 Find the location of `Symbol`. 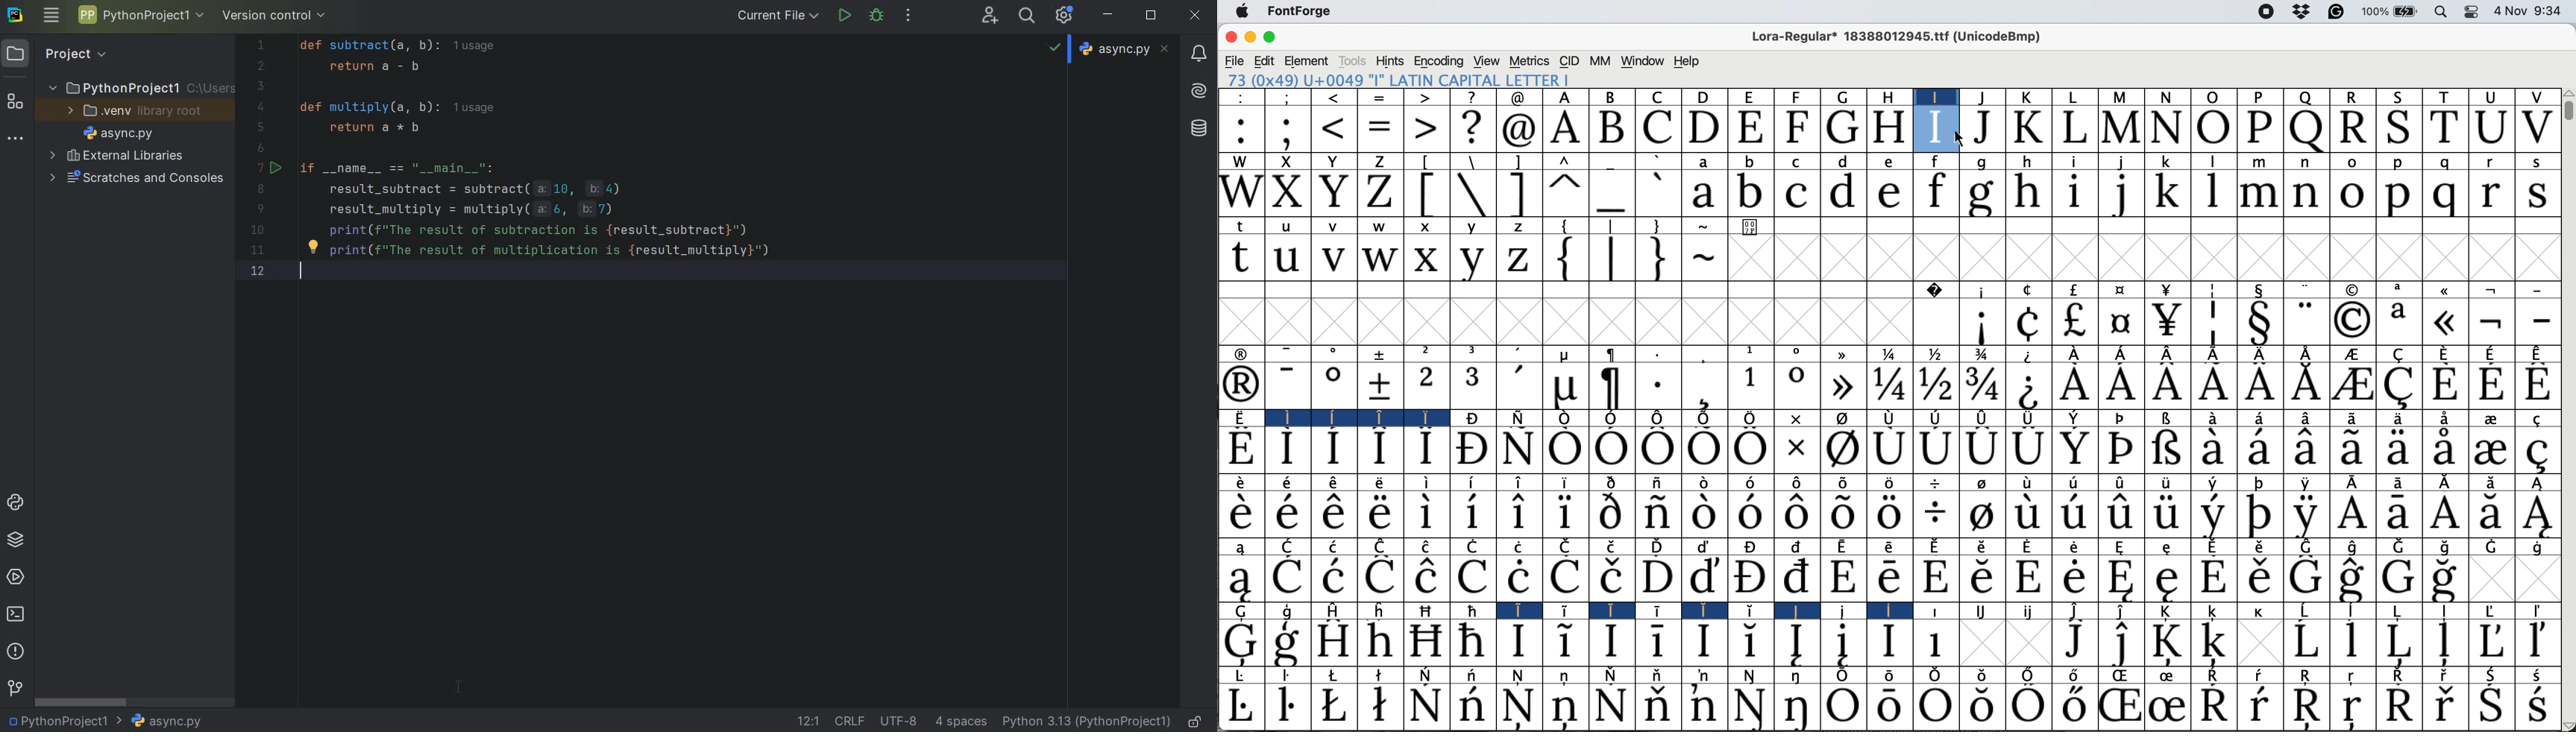

Symbol is located at coordinates (2401, 386).